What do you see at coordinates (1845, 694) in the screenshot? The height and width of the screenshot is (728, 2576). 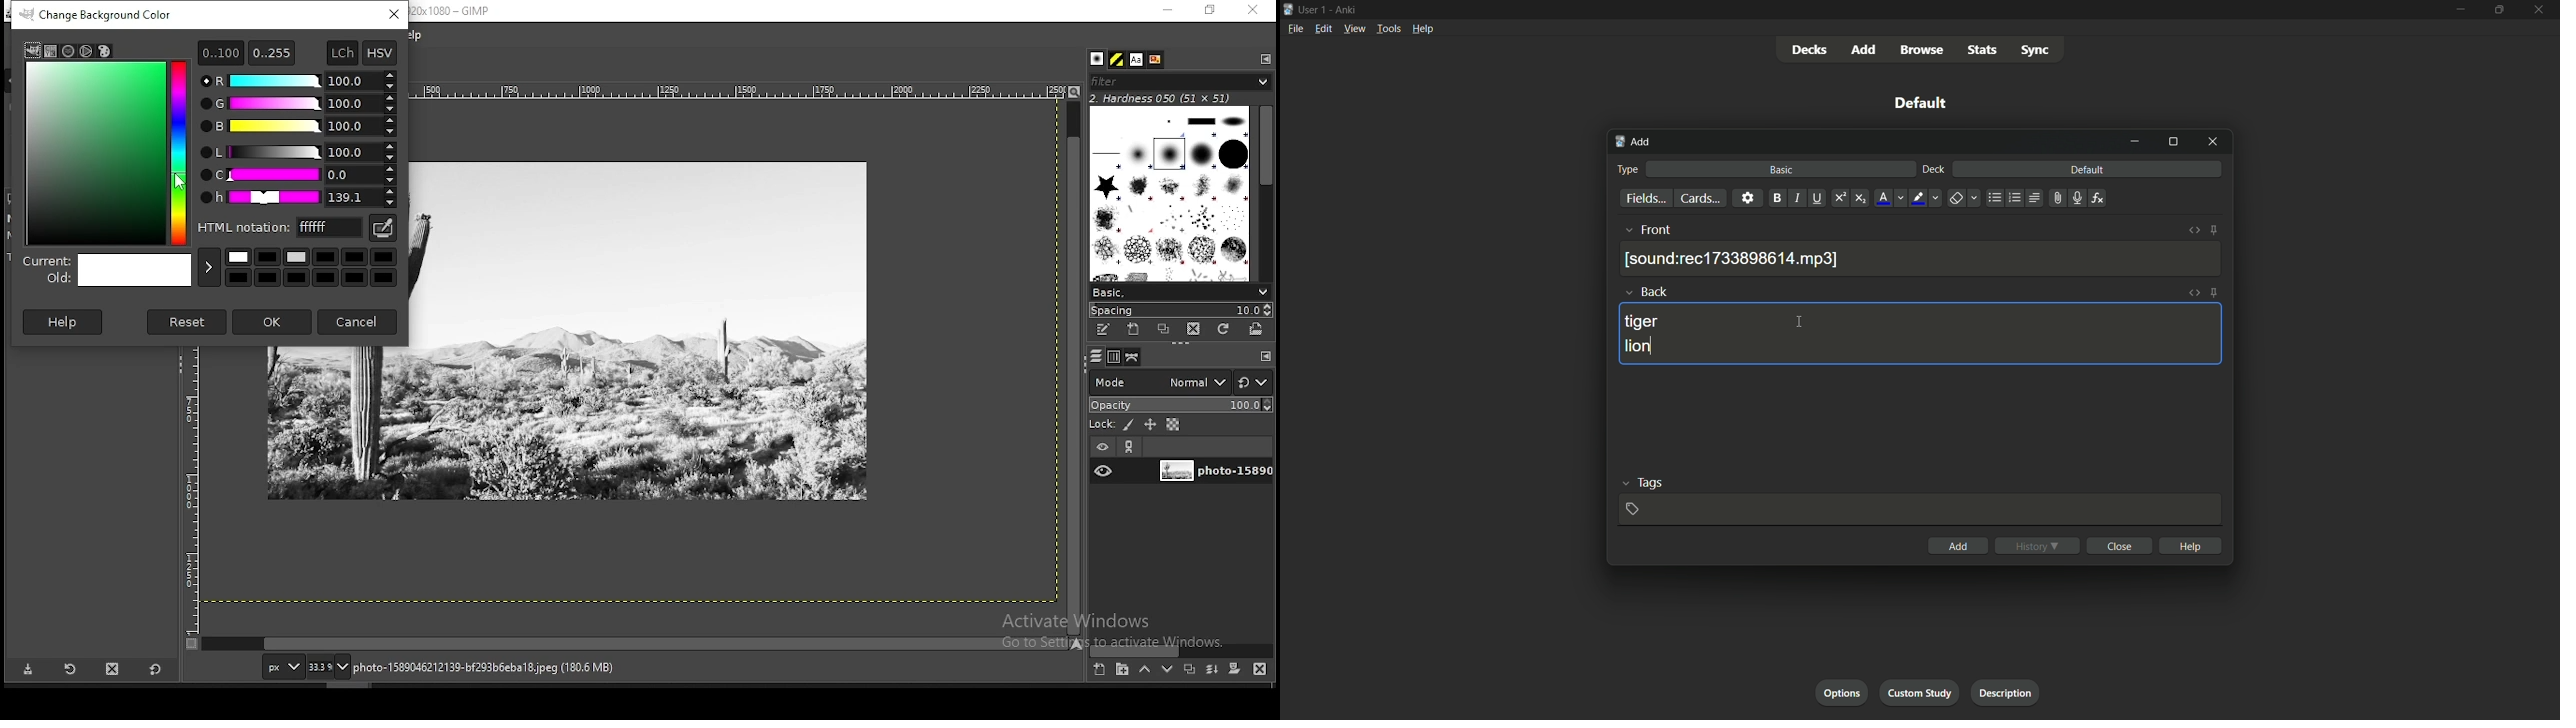 I see `options` at bounding box center [1845, 694].